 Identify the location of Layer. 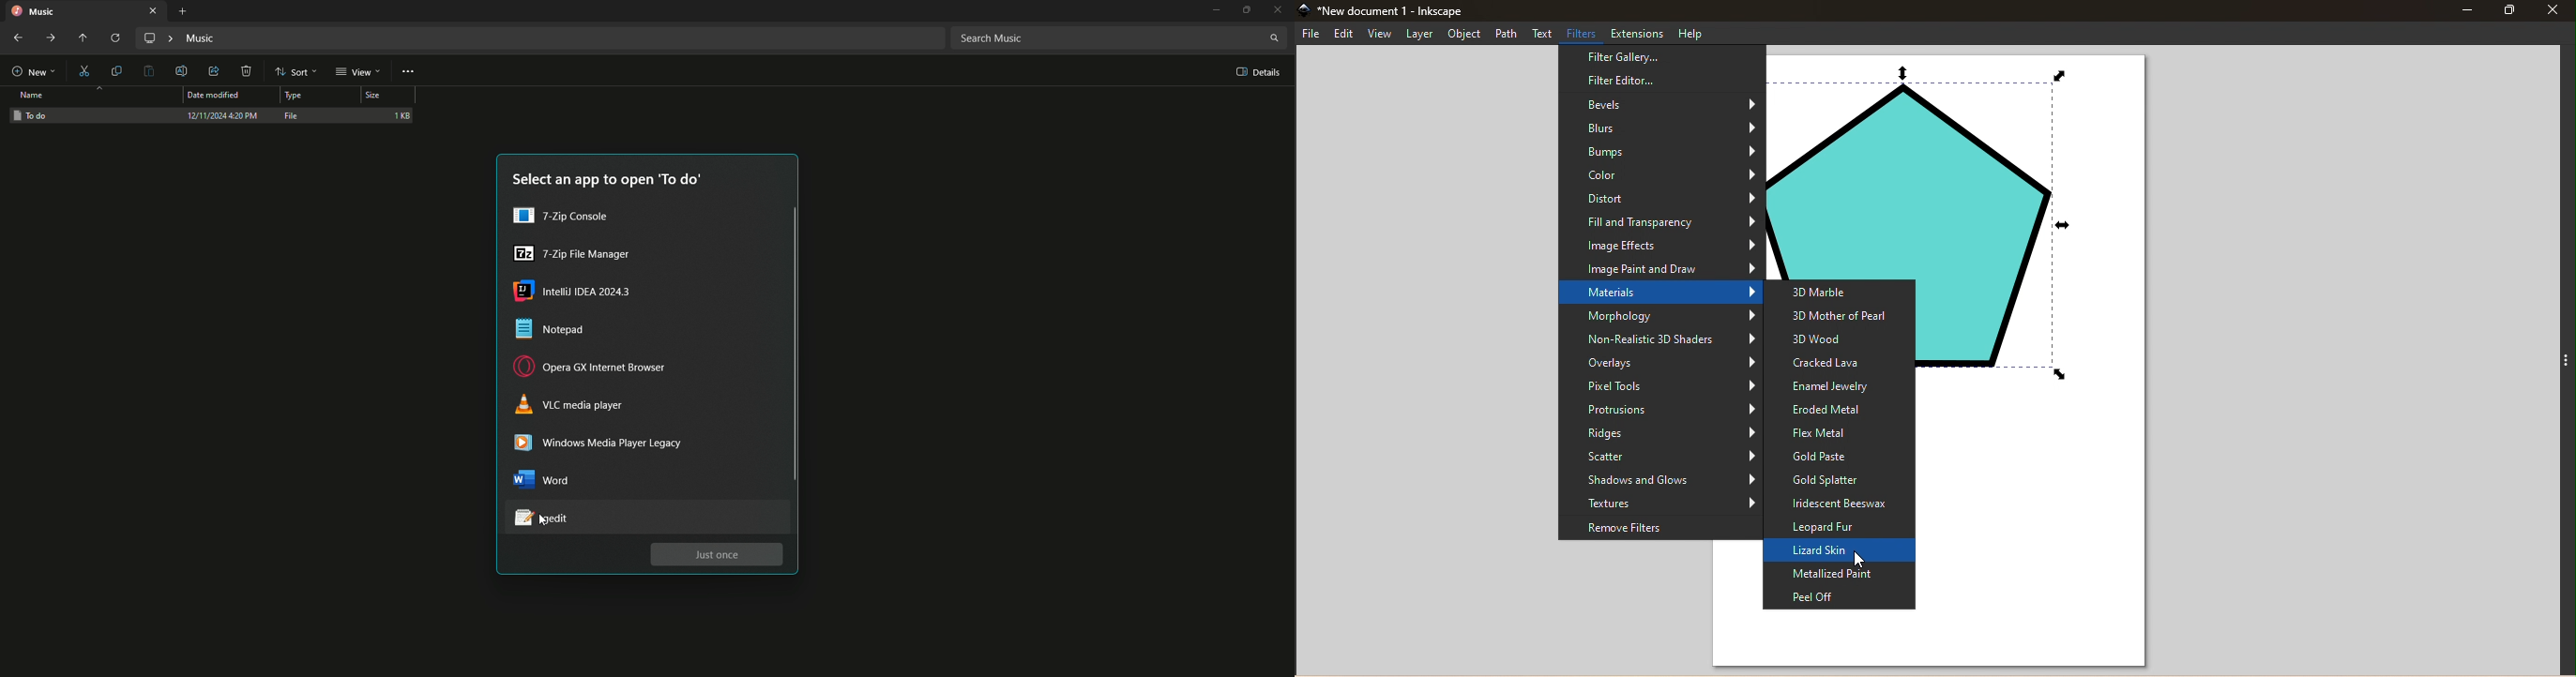
(1419, 34).